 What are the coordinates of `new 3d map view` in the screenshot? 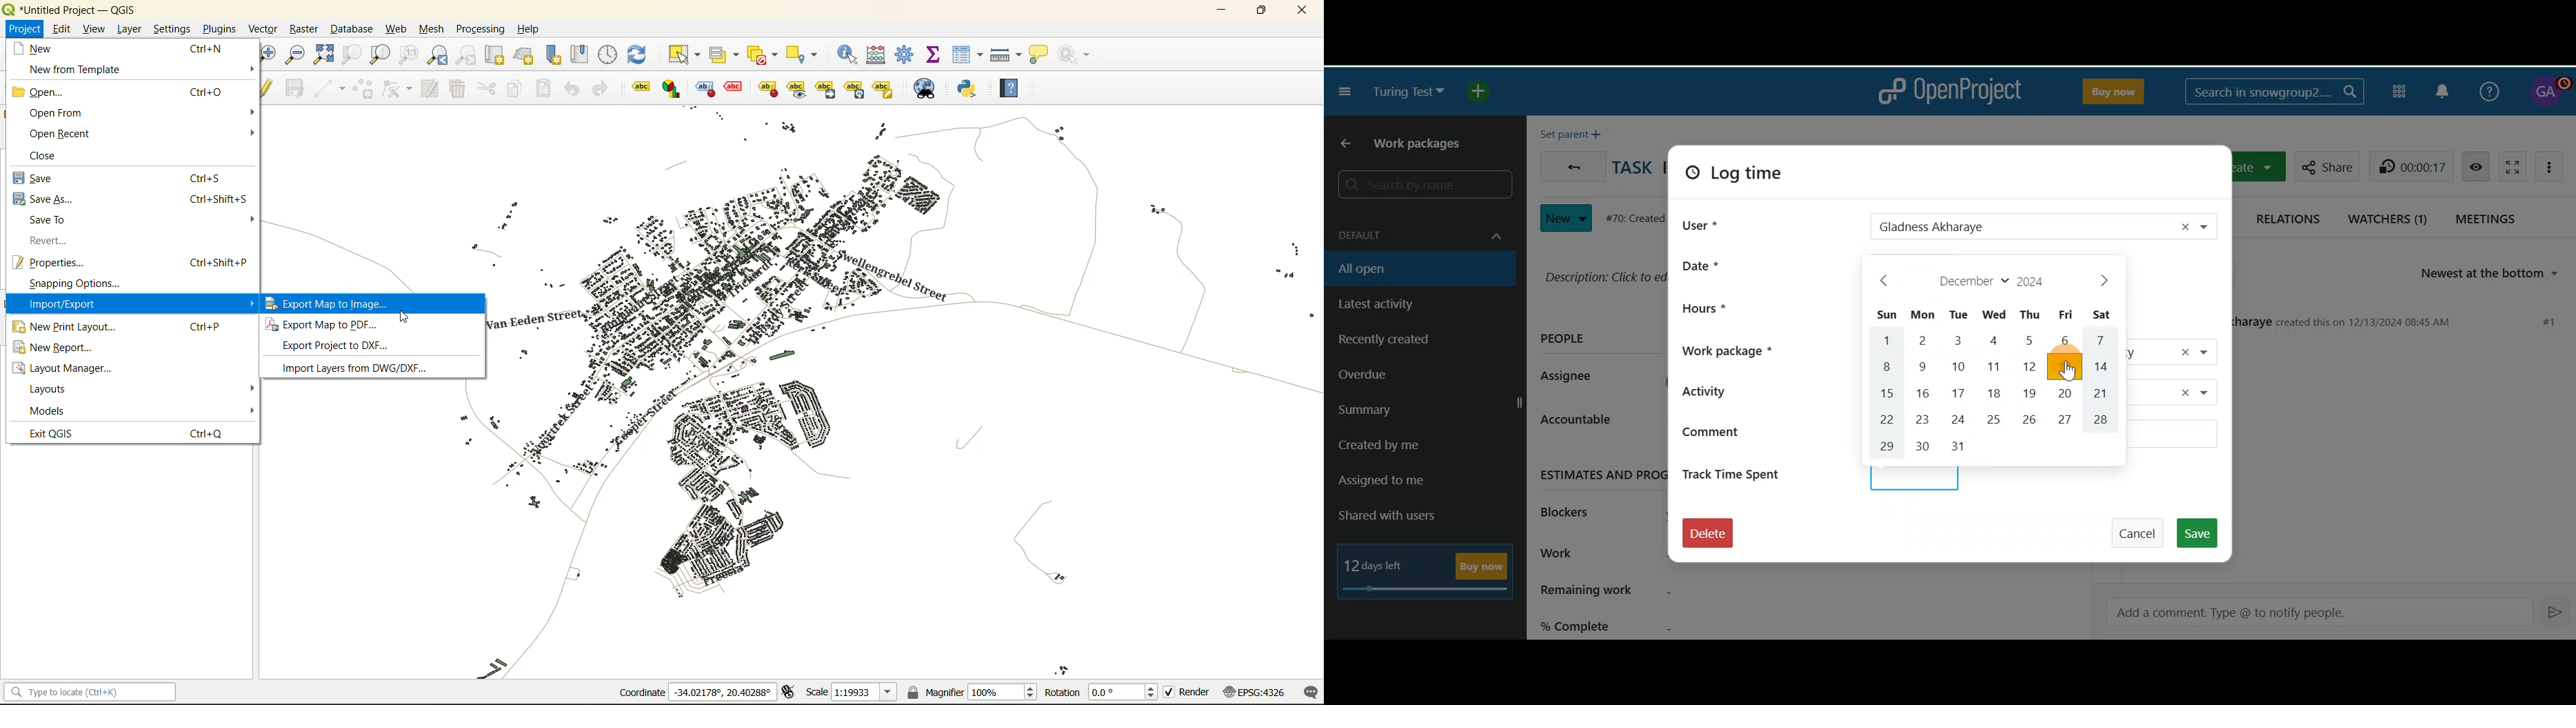 It's located at (524, 54).